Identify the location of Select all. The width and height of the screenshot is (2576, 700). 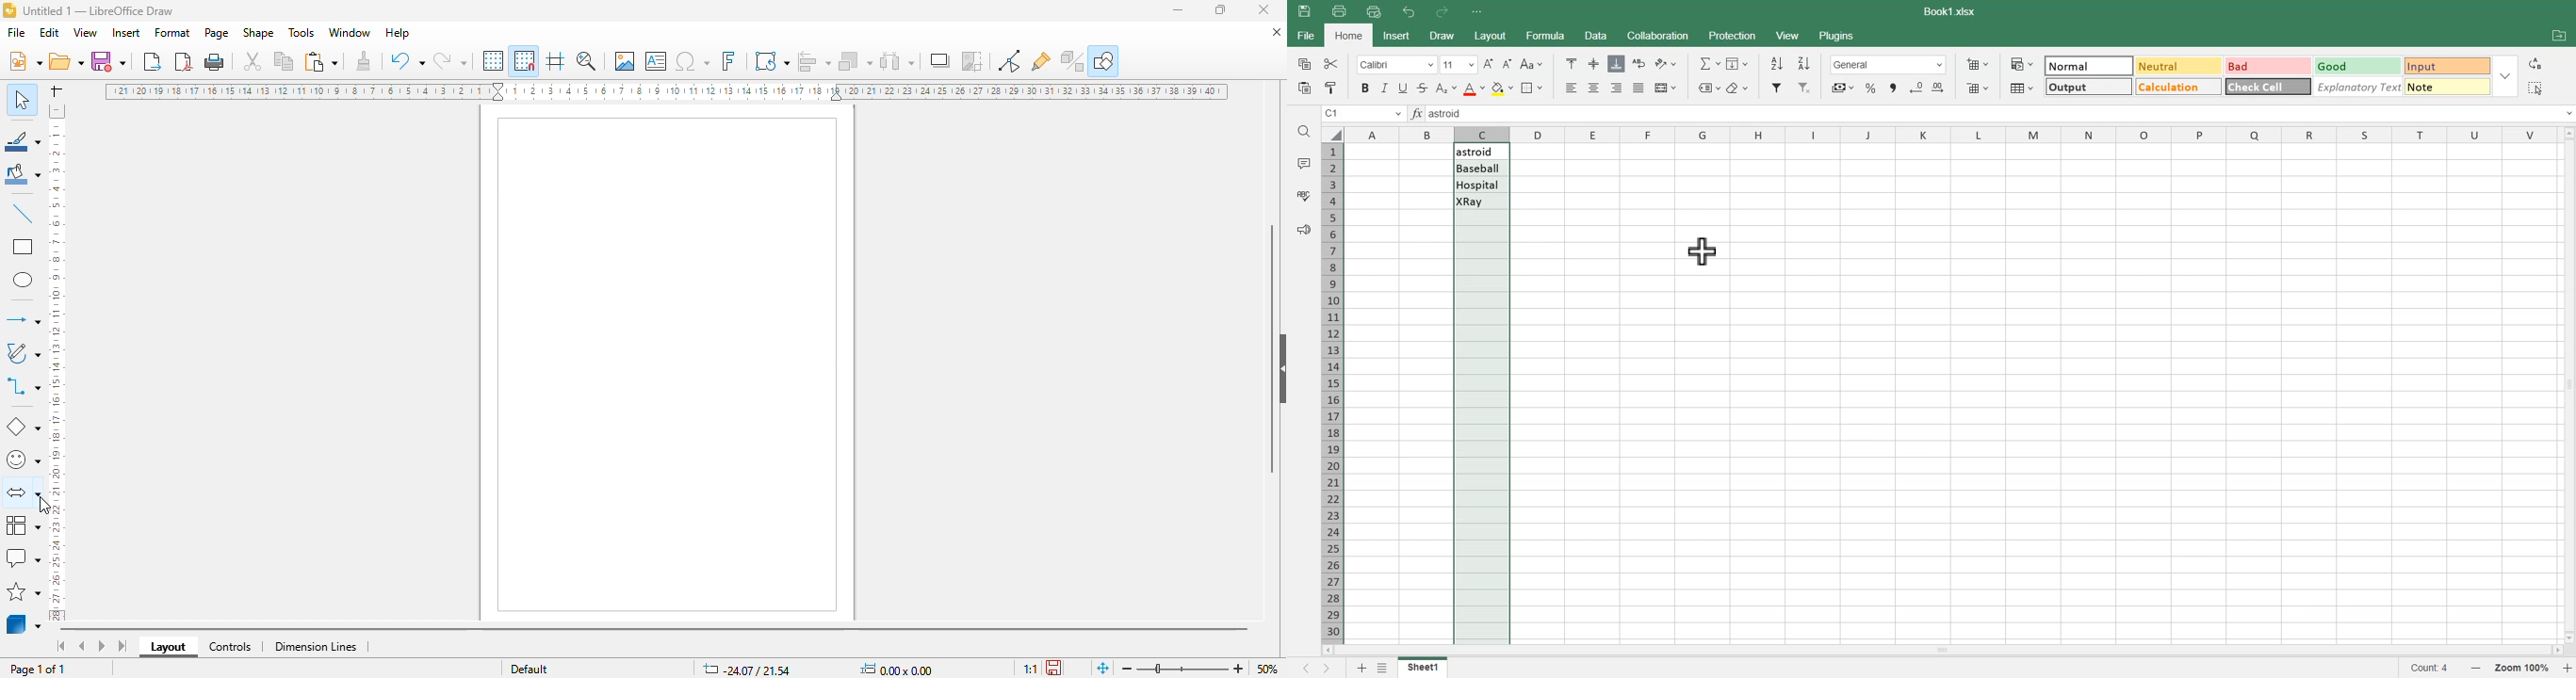
(2534, 88).